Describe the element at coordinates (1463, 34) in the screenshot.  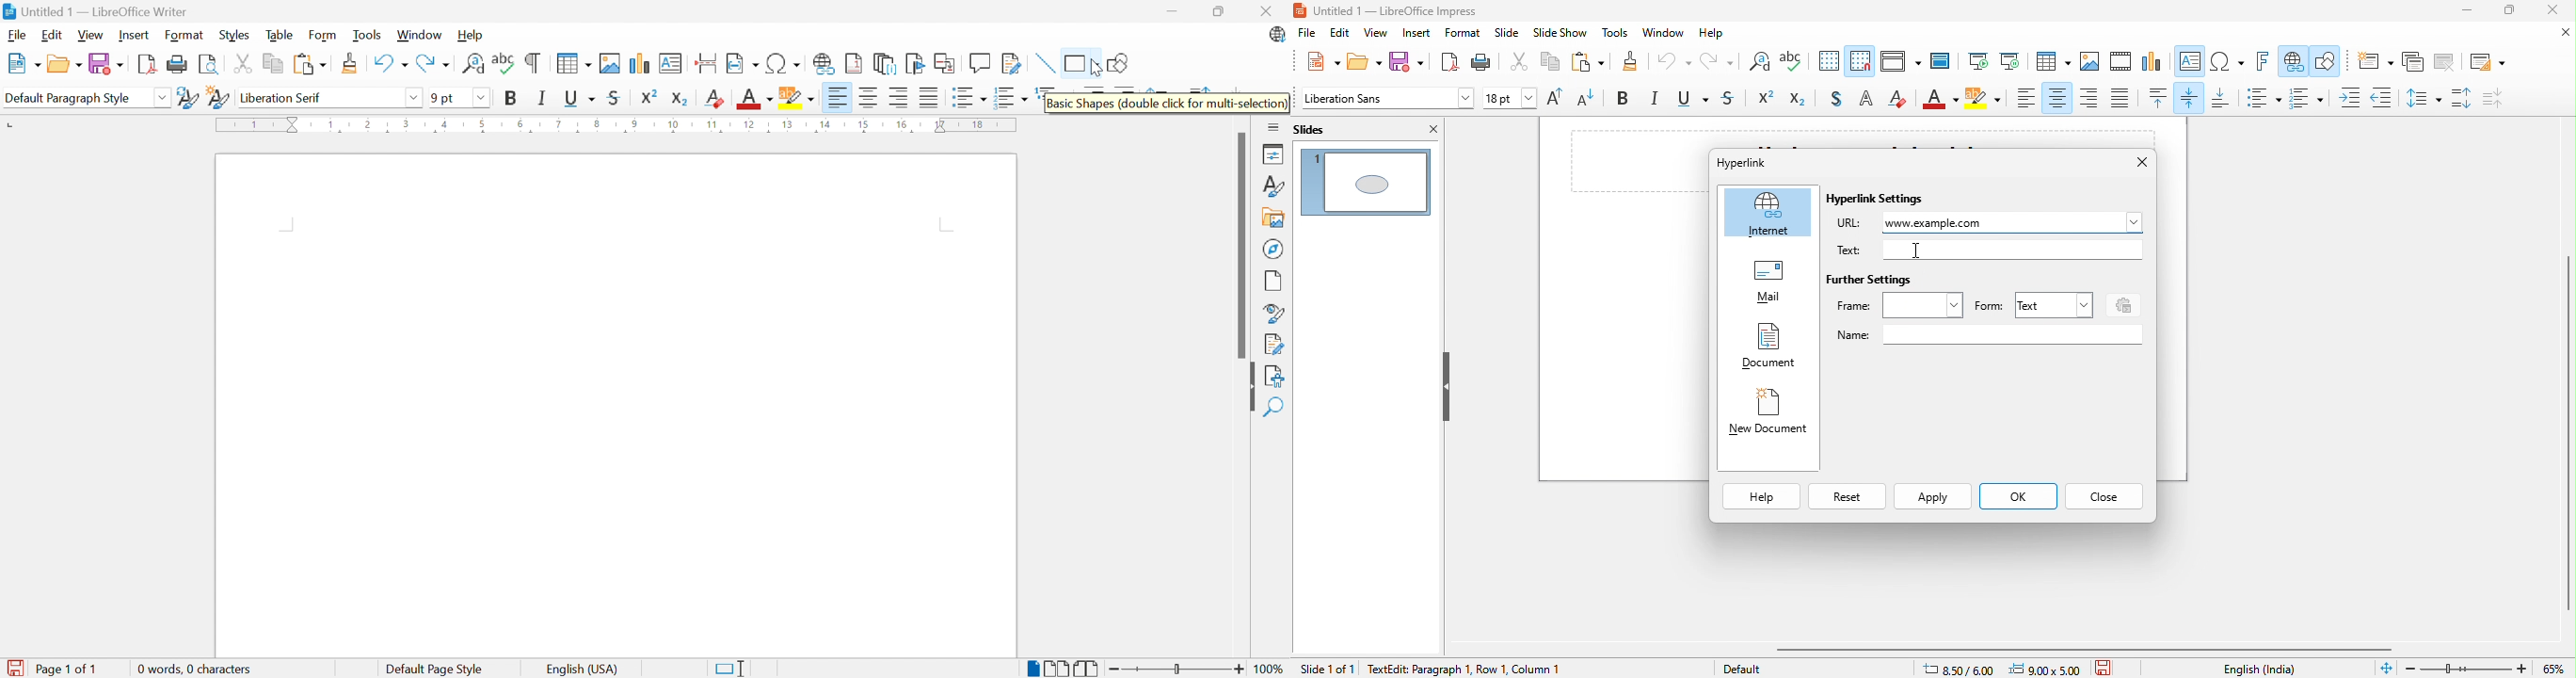
I see `format` at that location.